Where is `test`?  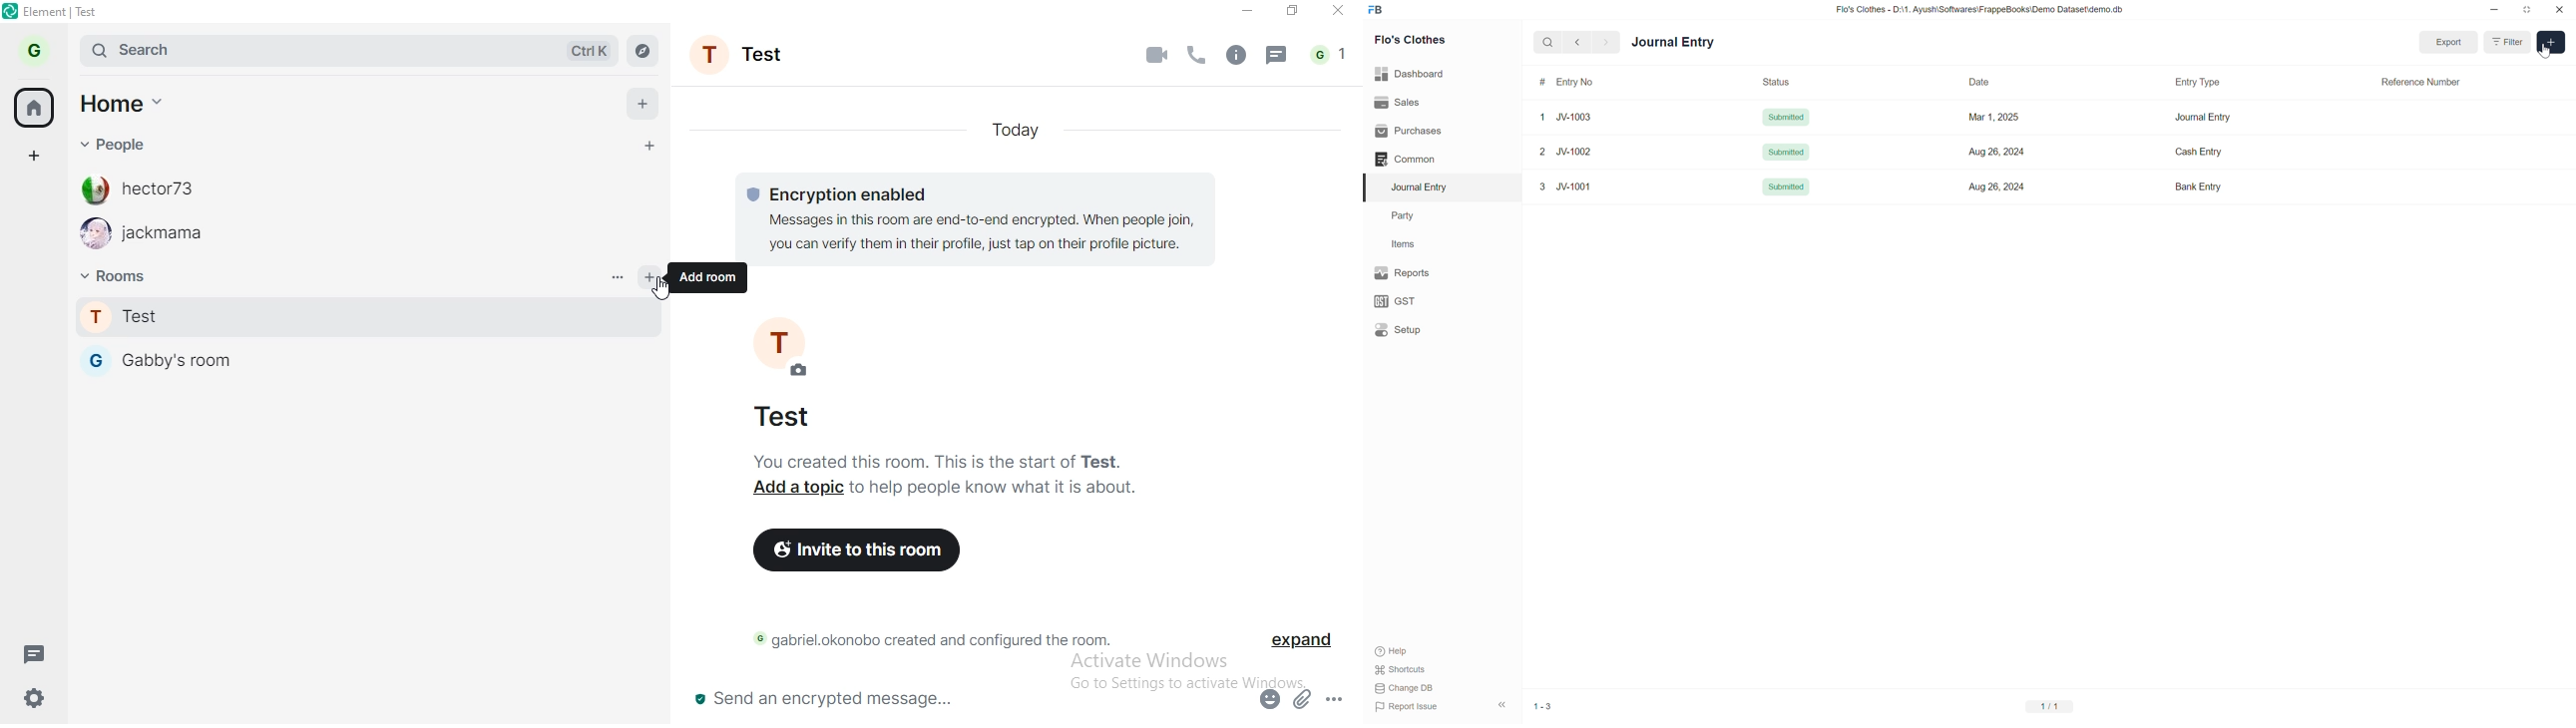 test is located at coordinates (367, 315).